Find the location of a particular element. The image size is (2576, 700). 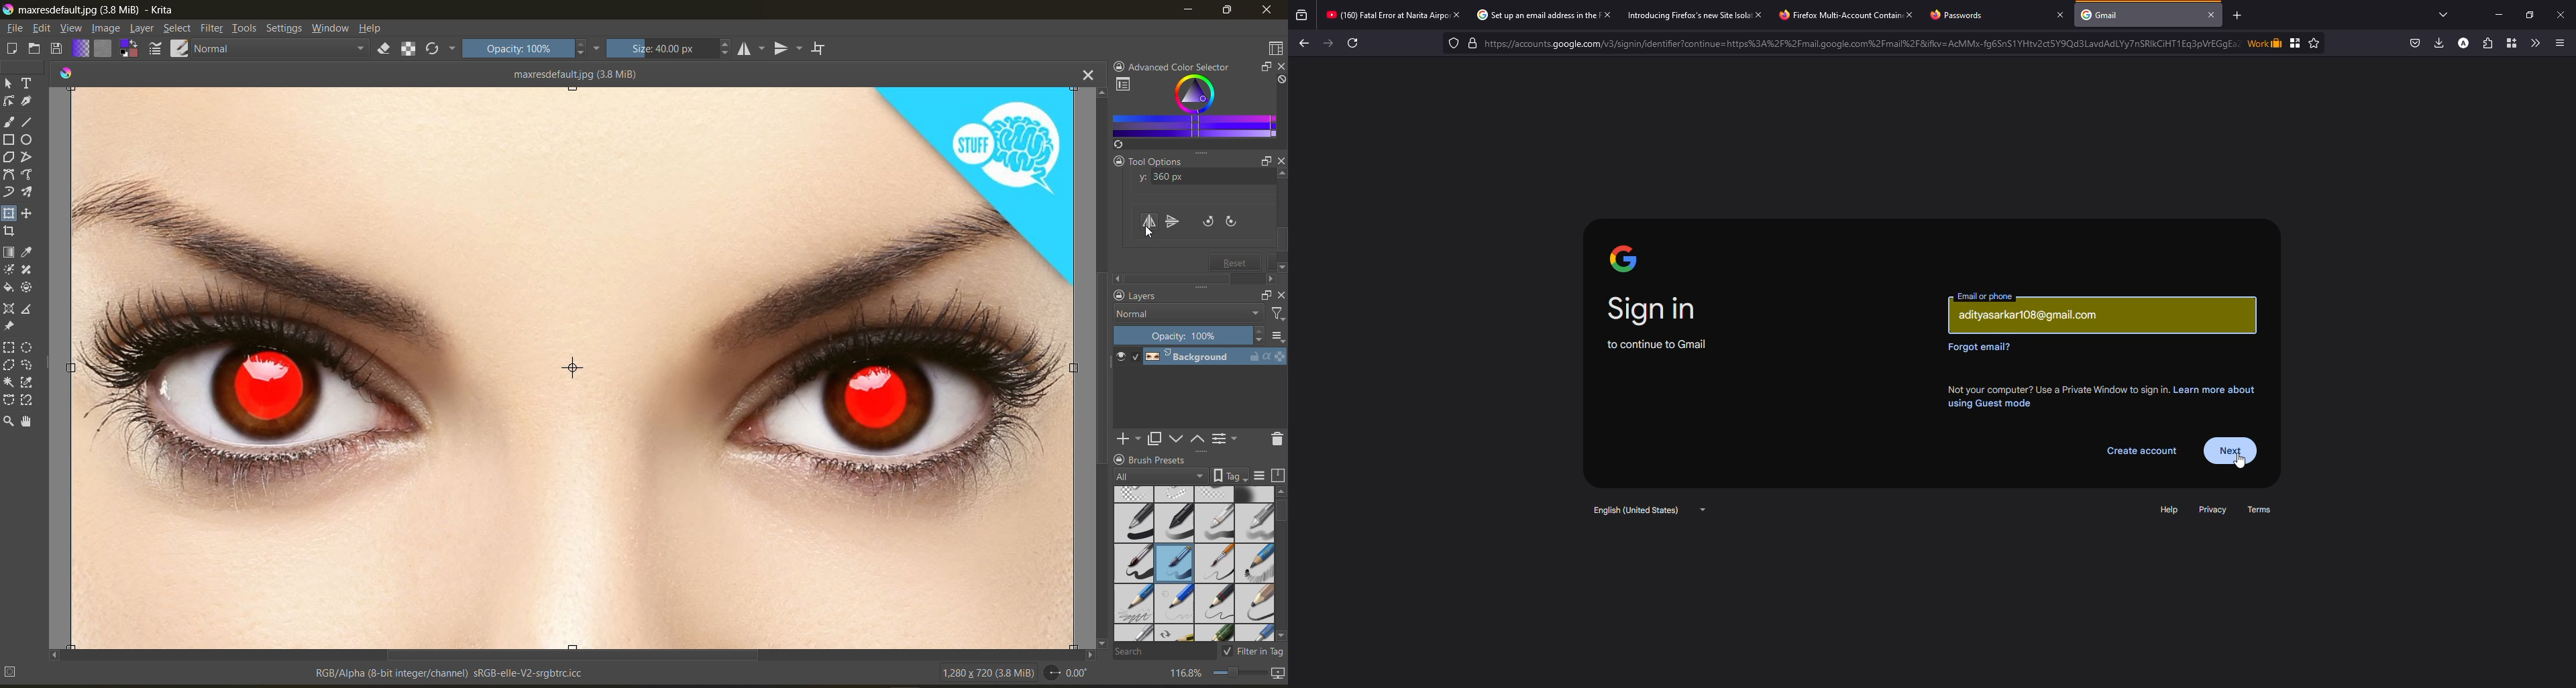

add is located at coordinates (1127, 439).